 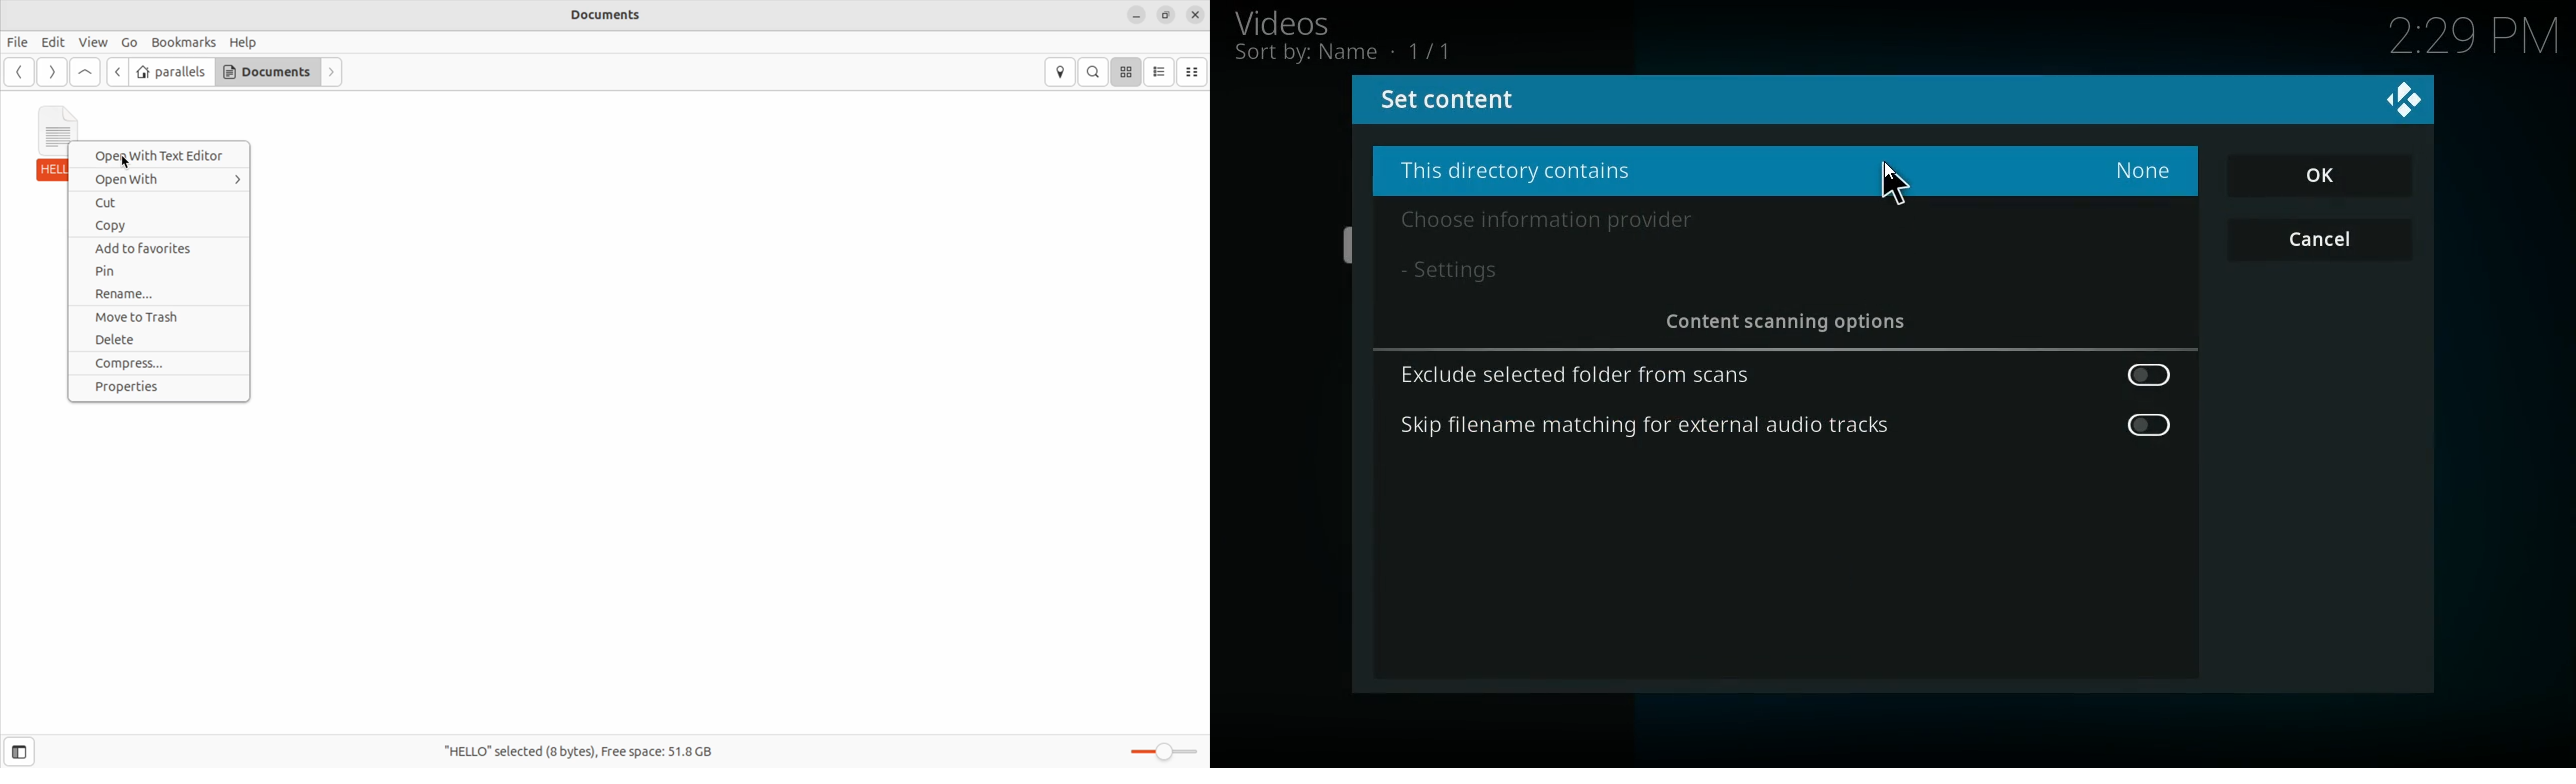 I want to click on none, so click(x=2143, y=171).